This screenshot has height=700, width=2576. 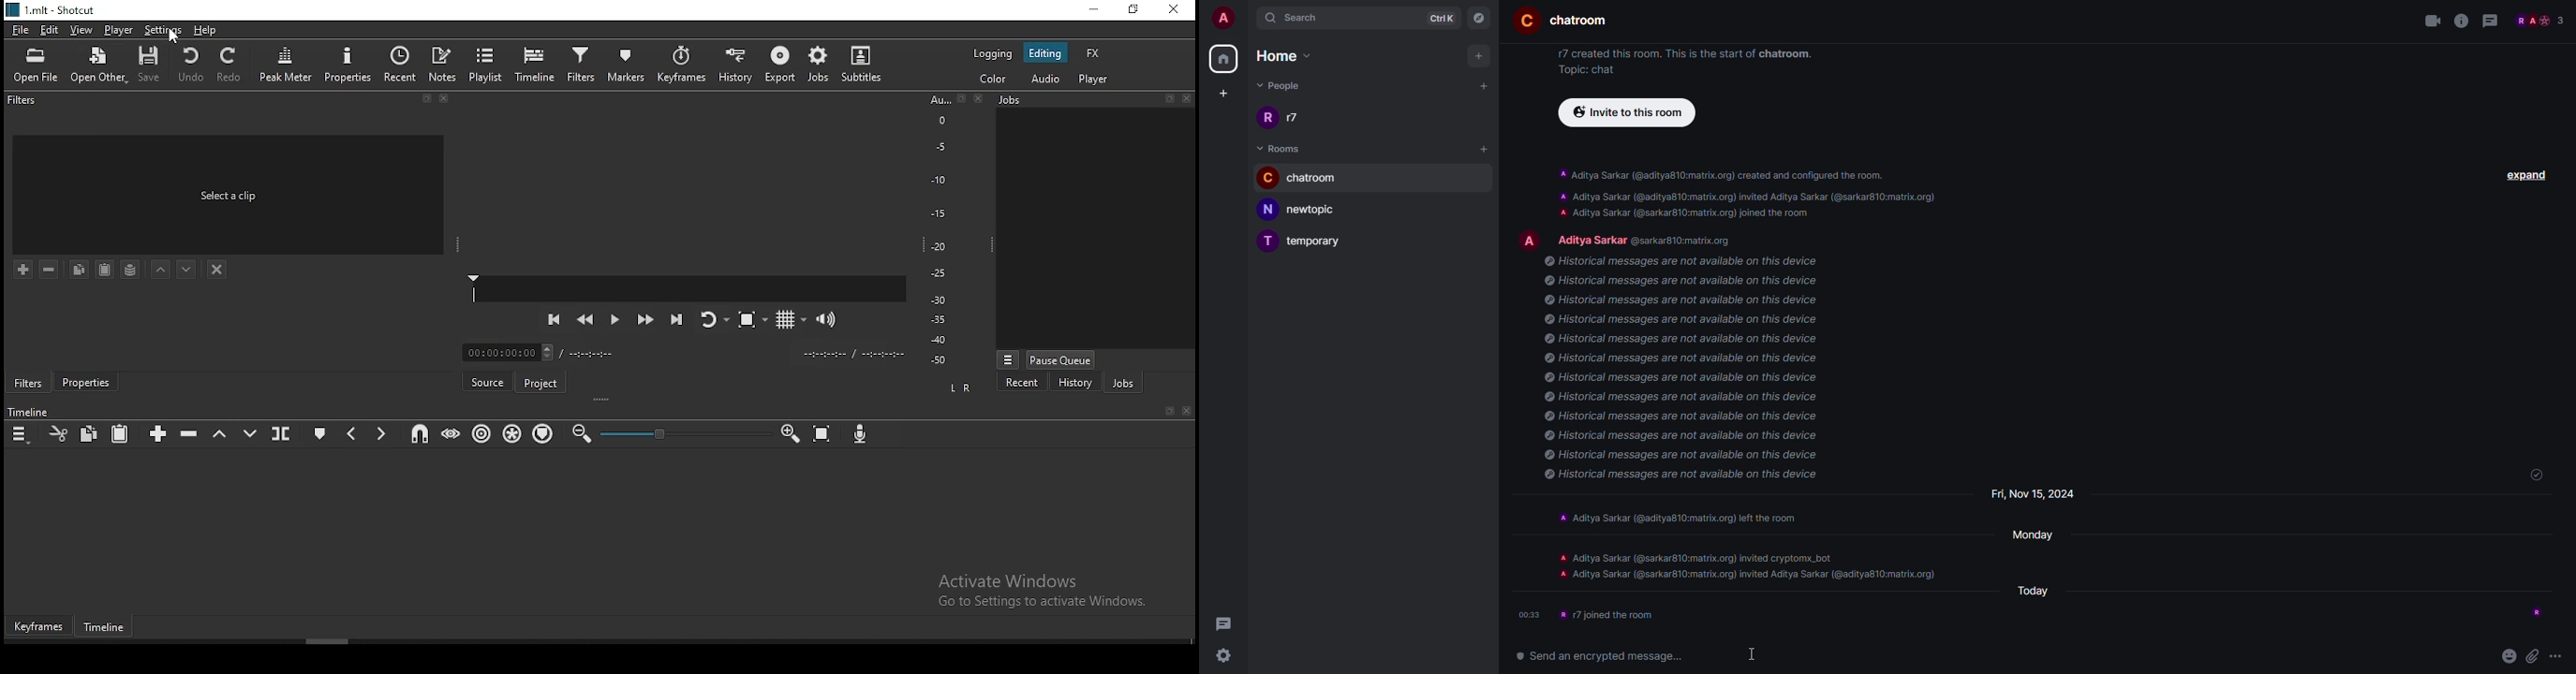 I want to click on Player, so click(x=689, y=288).